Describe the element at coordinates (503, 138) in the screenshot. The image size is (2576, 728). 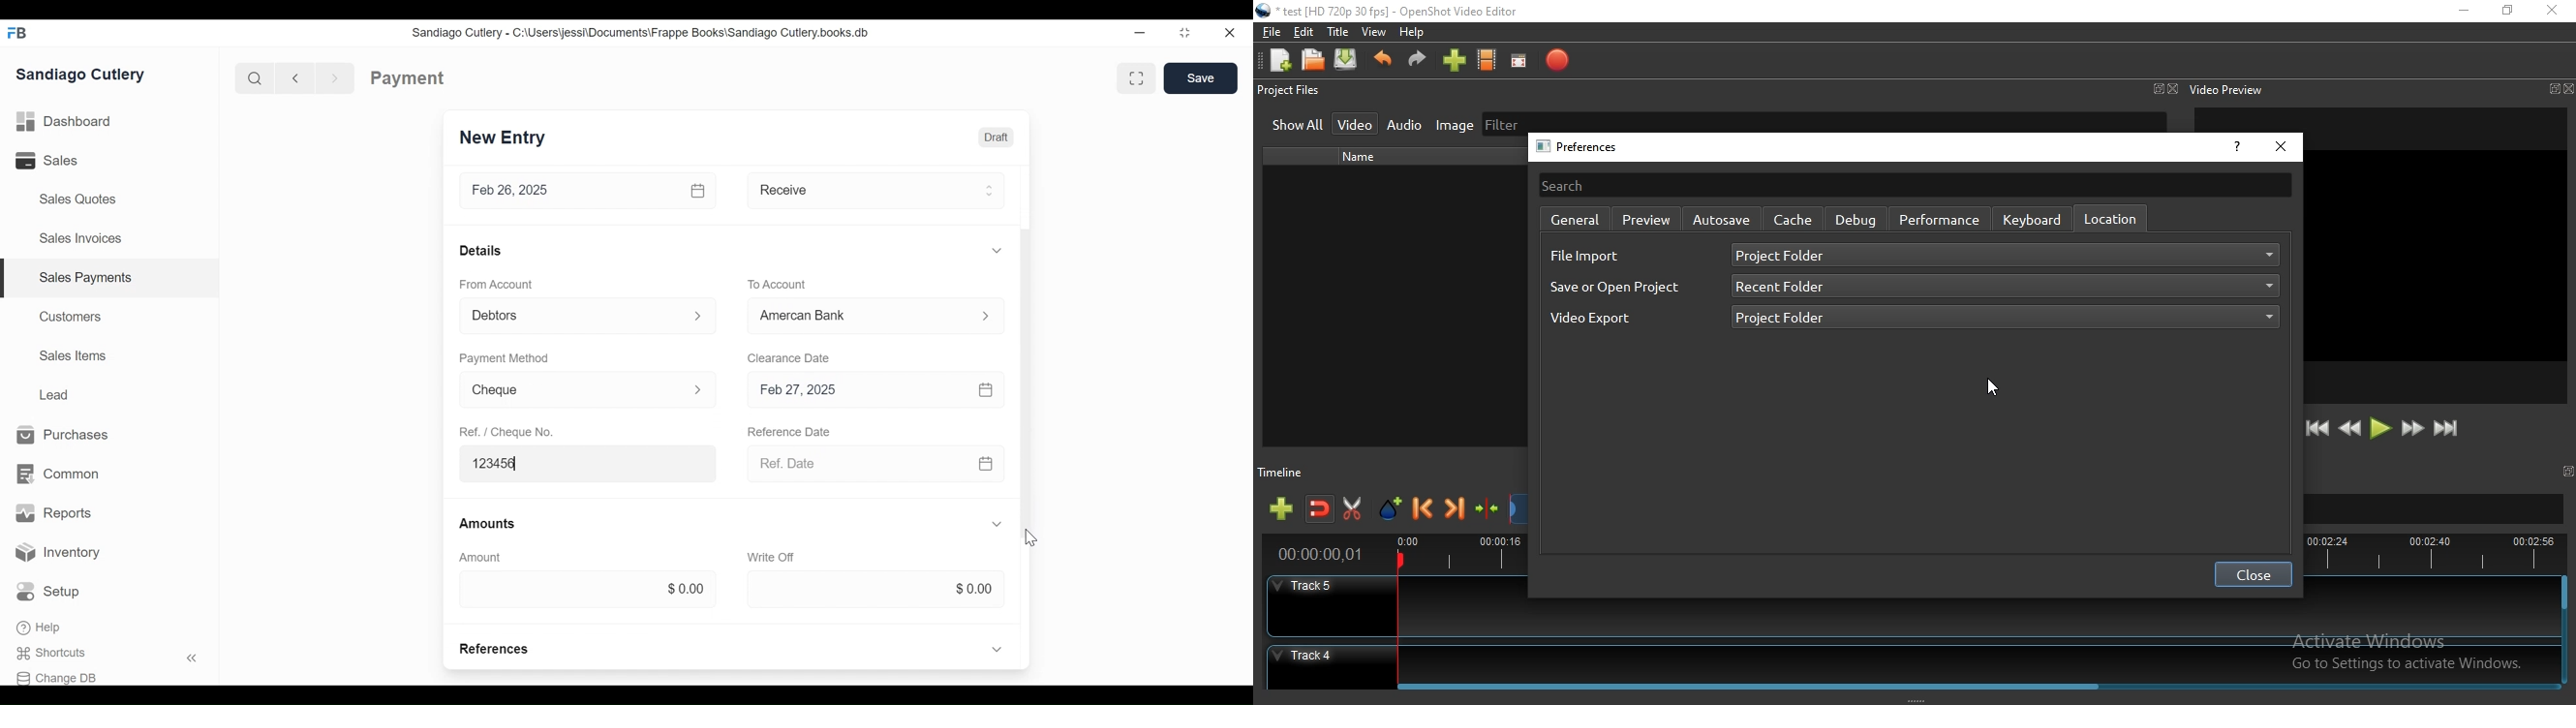
I see `New Entry` at that location.